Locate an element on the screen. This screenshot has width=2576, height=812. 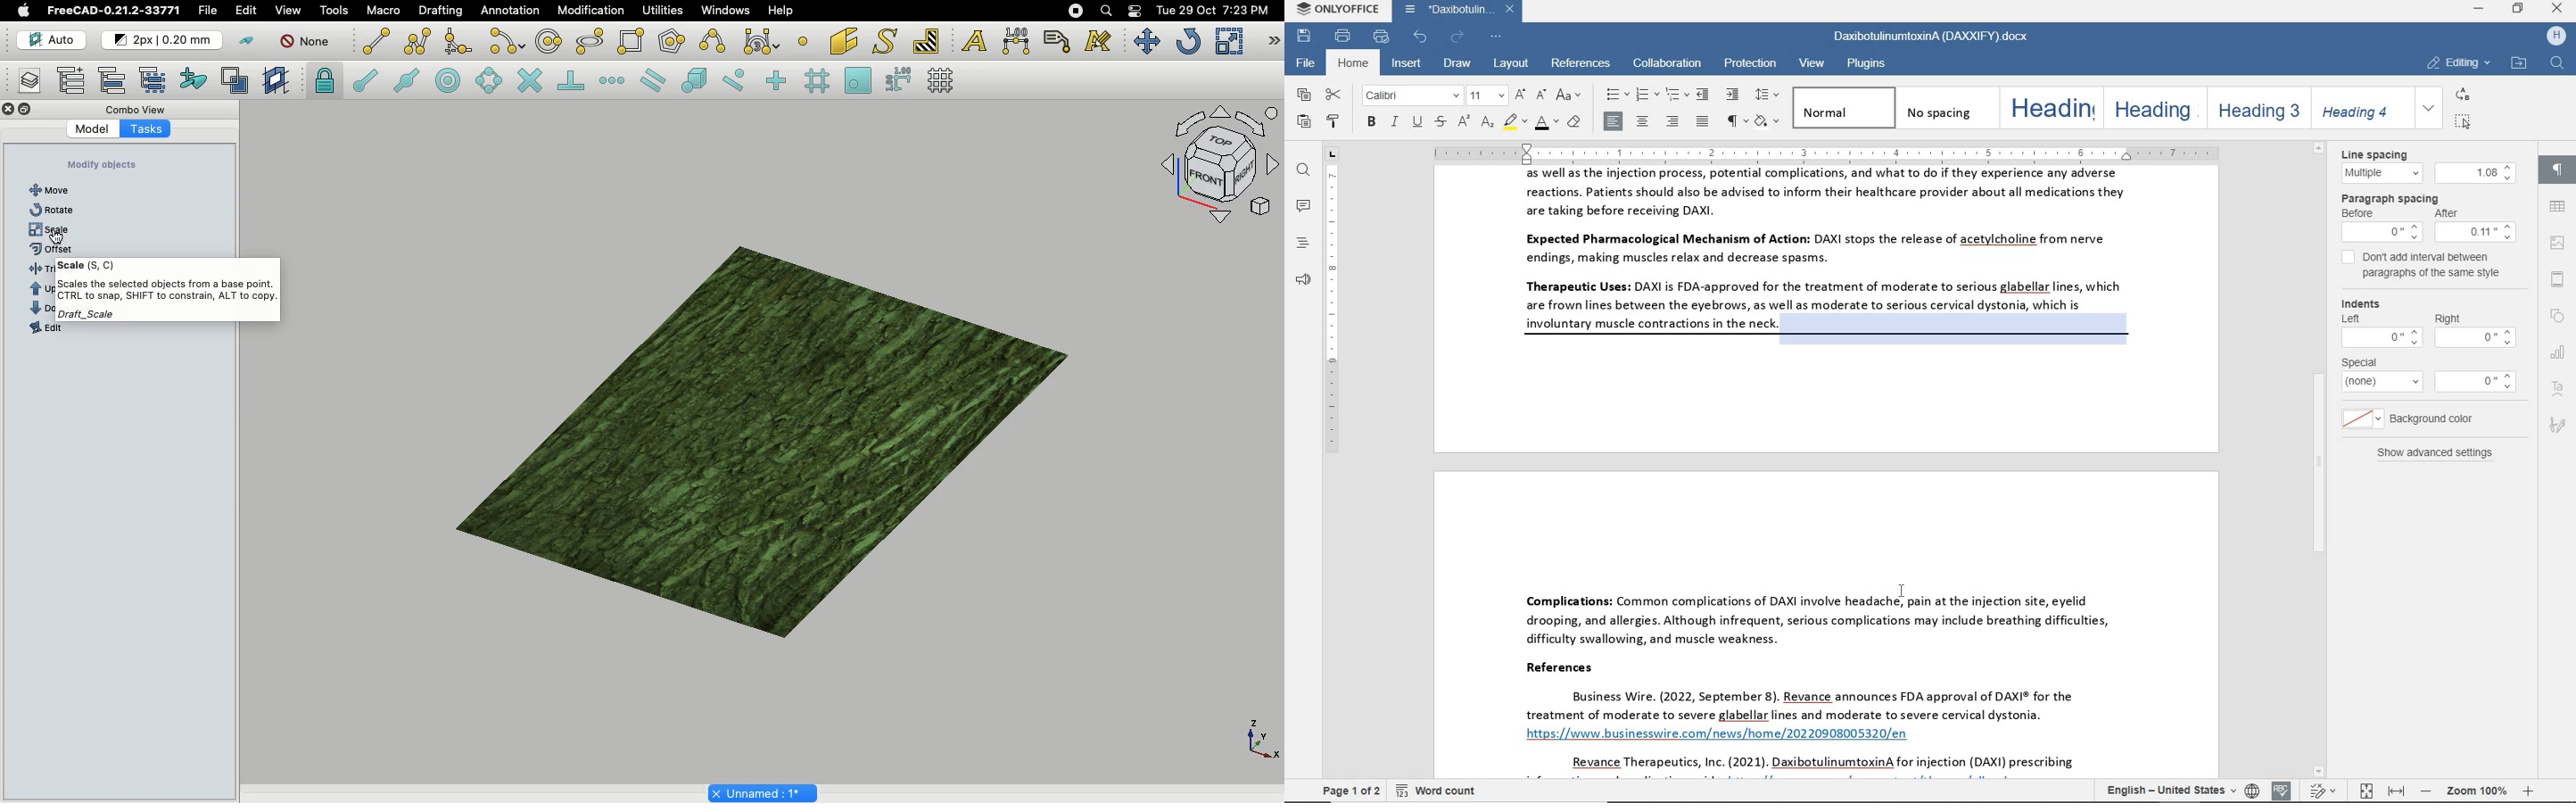
editing is located at coordinates (2459, 63).